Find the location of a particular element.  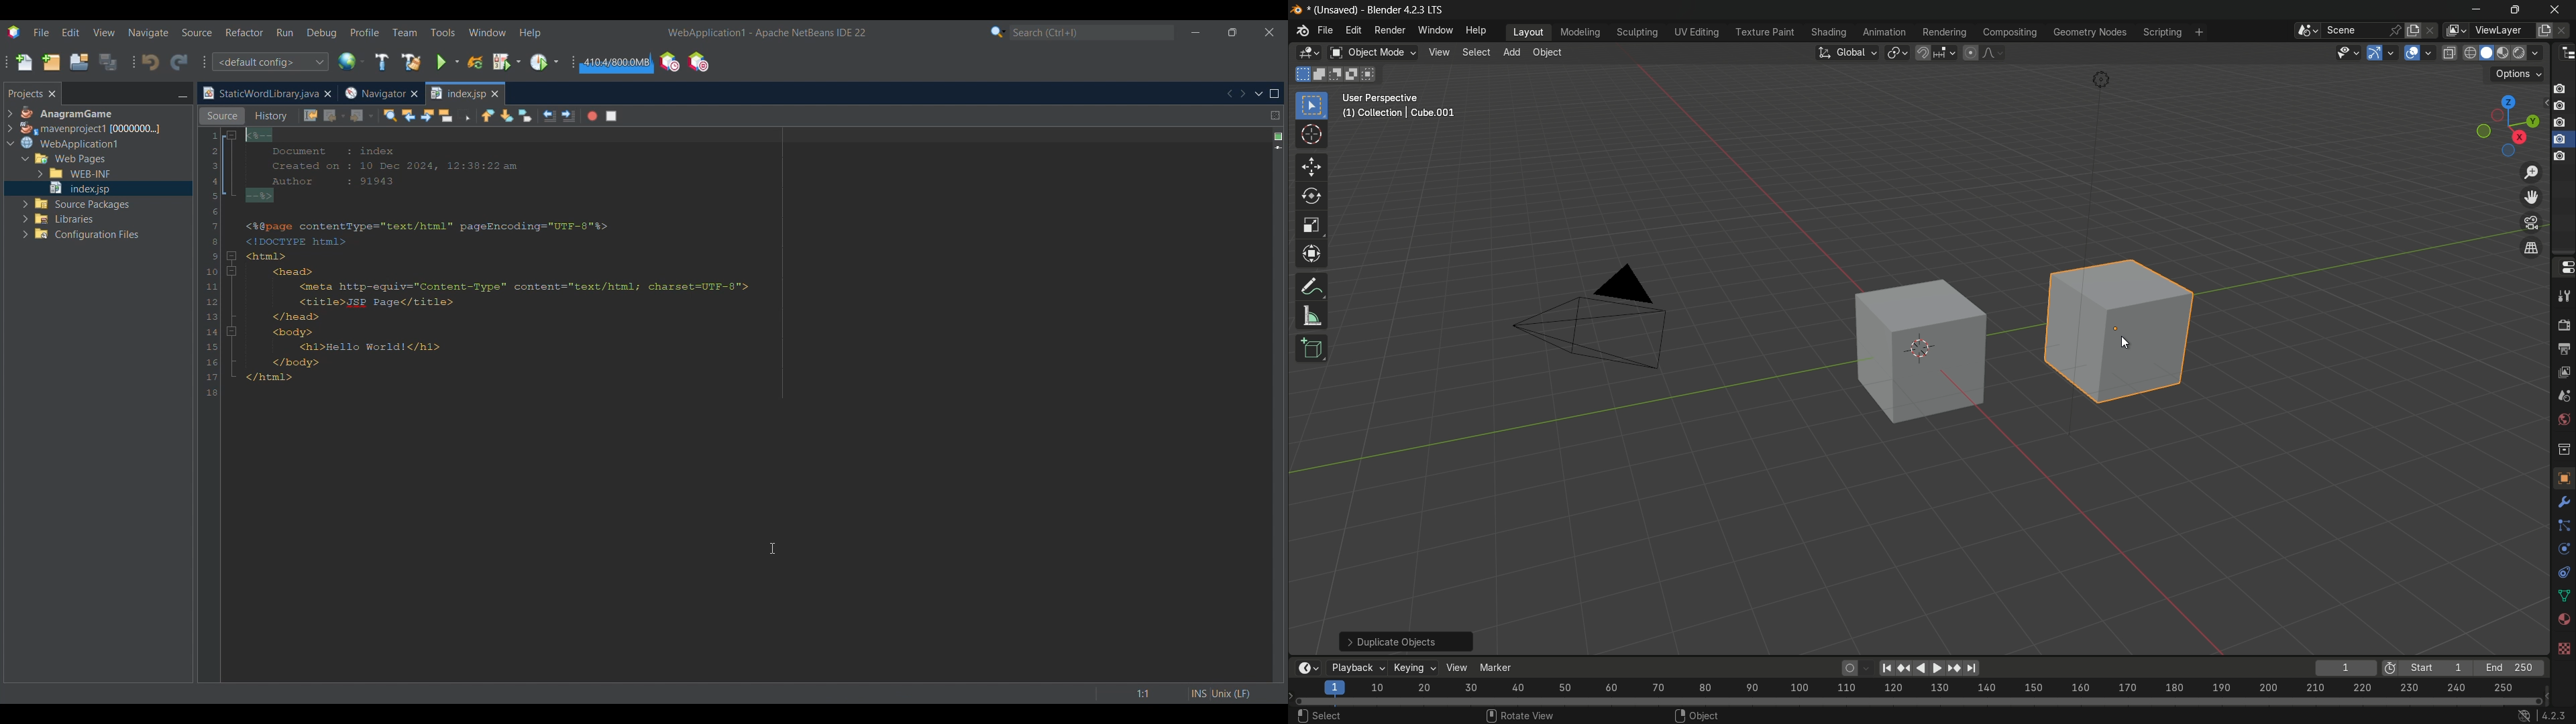

animation menu is located at coordinates (1883, 30).